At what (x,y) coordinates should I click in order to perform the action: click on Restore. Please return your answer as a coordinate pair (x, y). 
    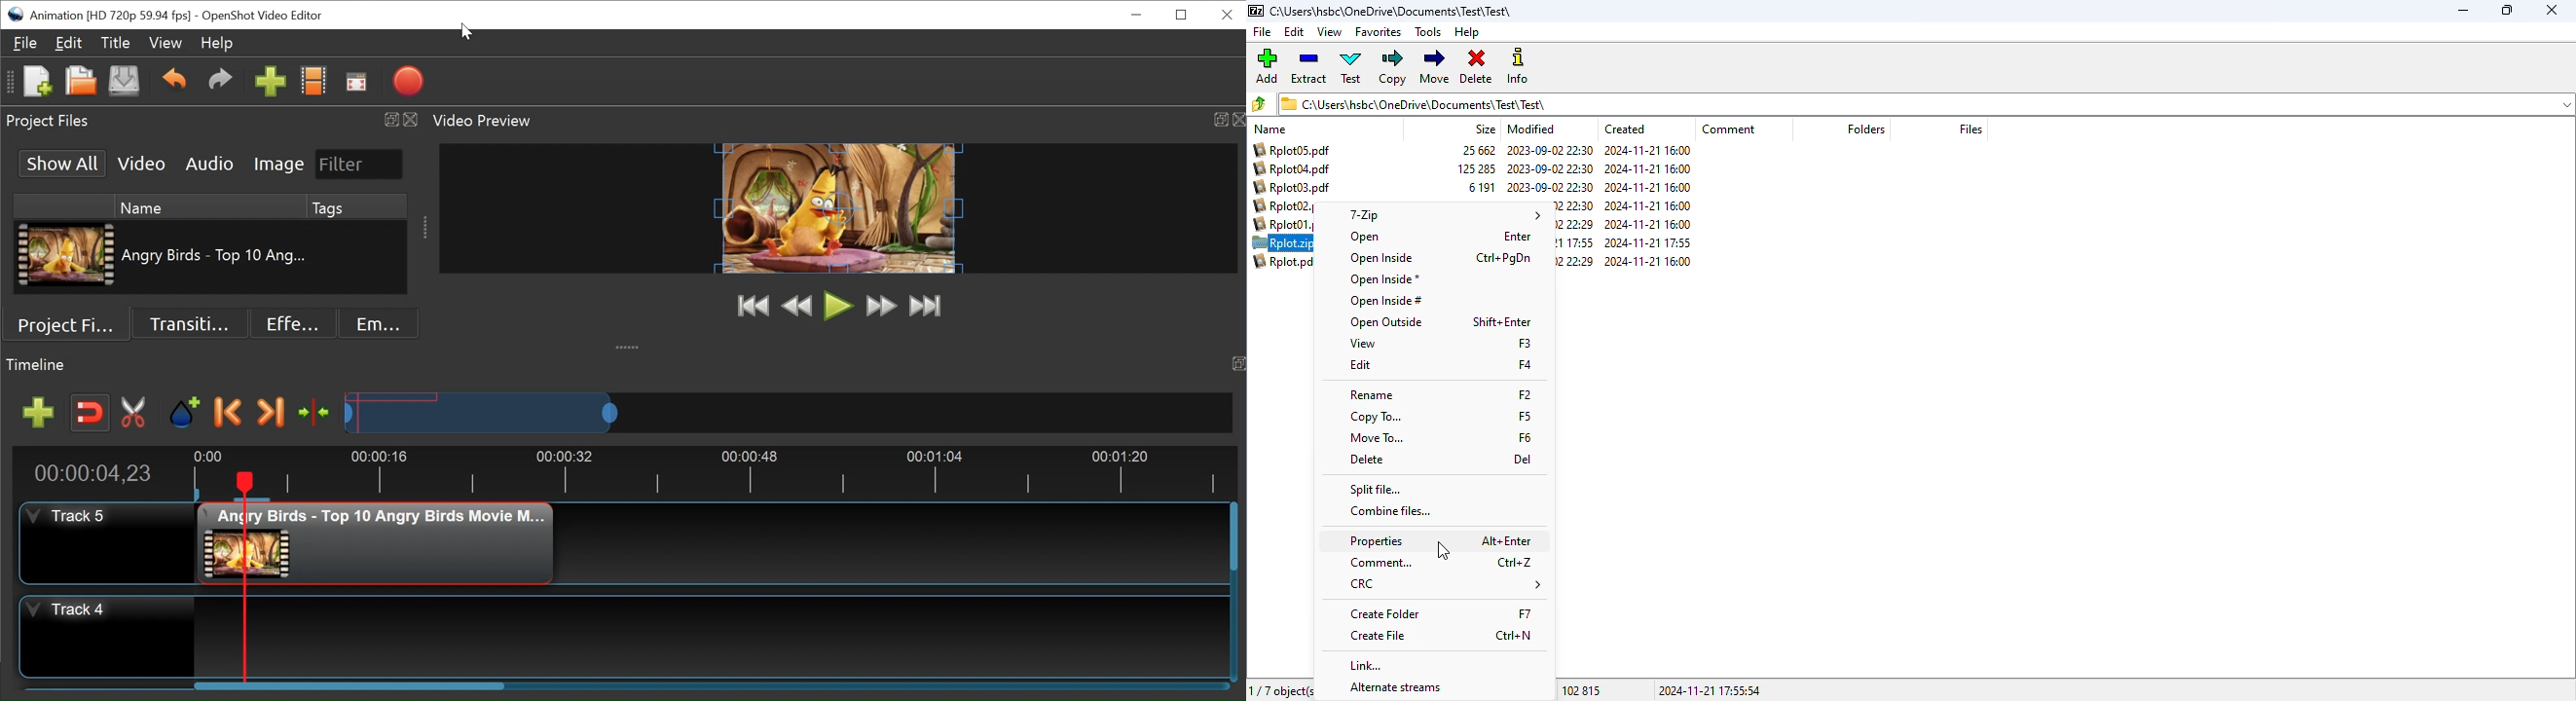
    Looking at the image, I should click on (1183, 14).